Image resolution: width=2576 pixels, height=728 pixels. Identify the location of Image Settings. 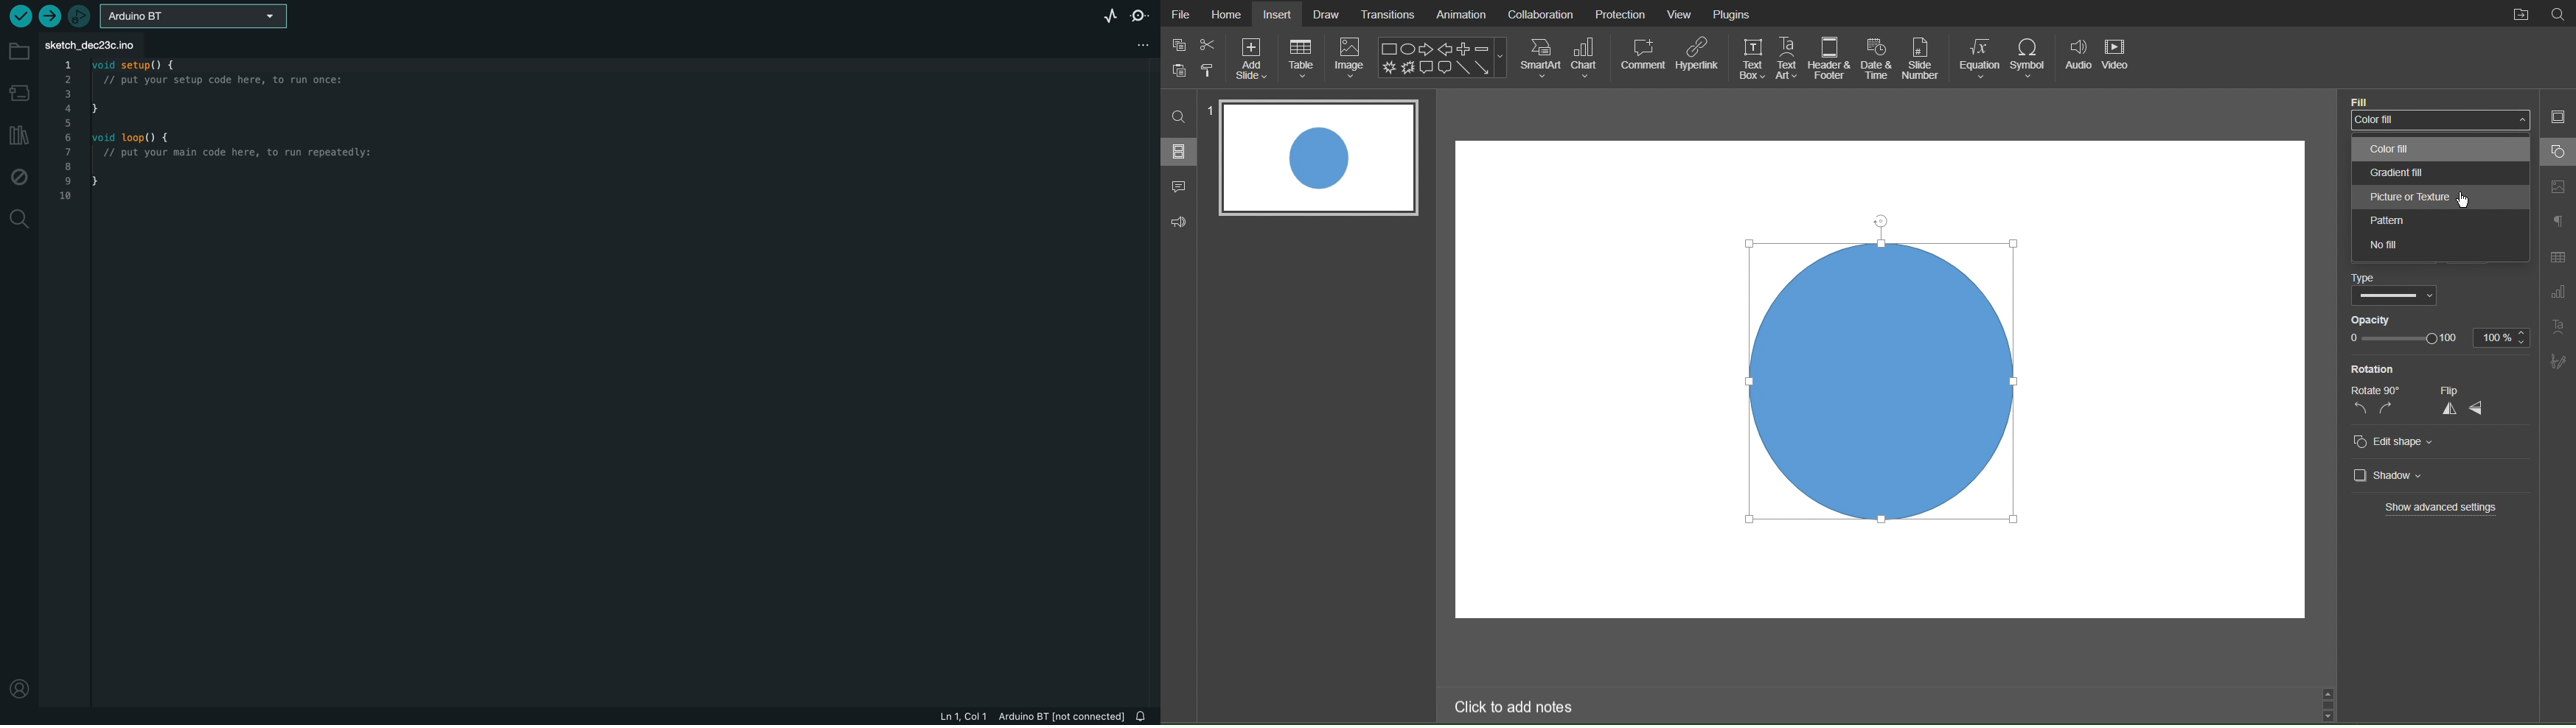
(2555, 186).